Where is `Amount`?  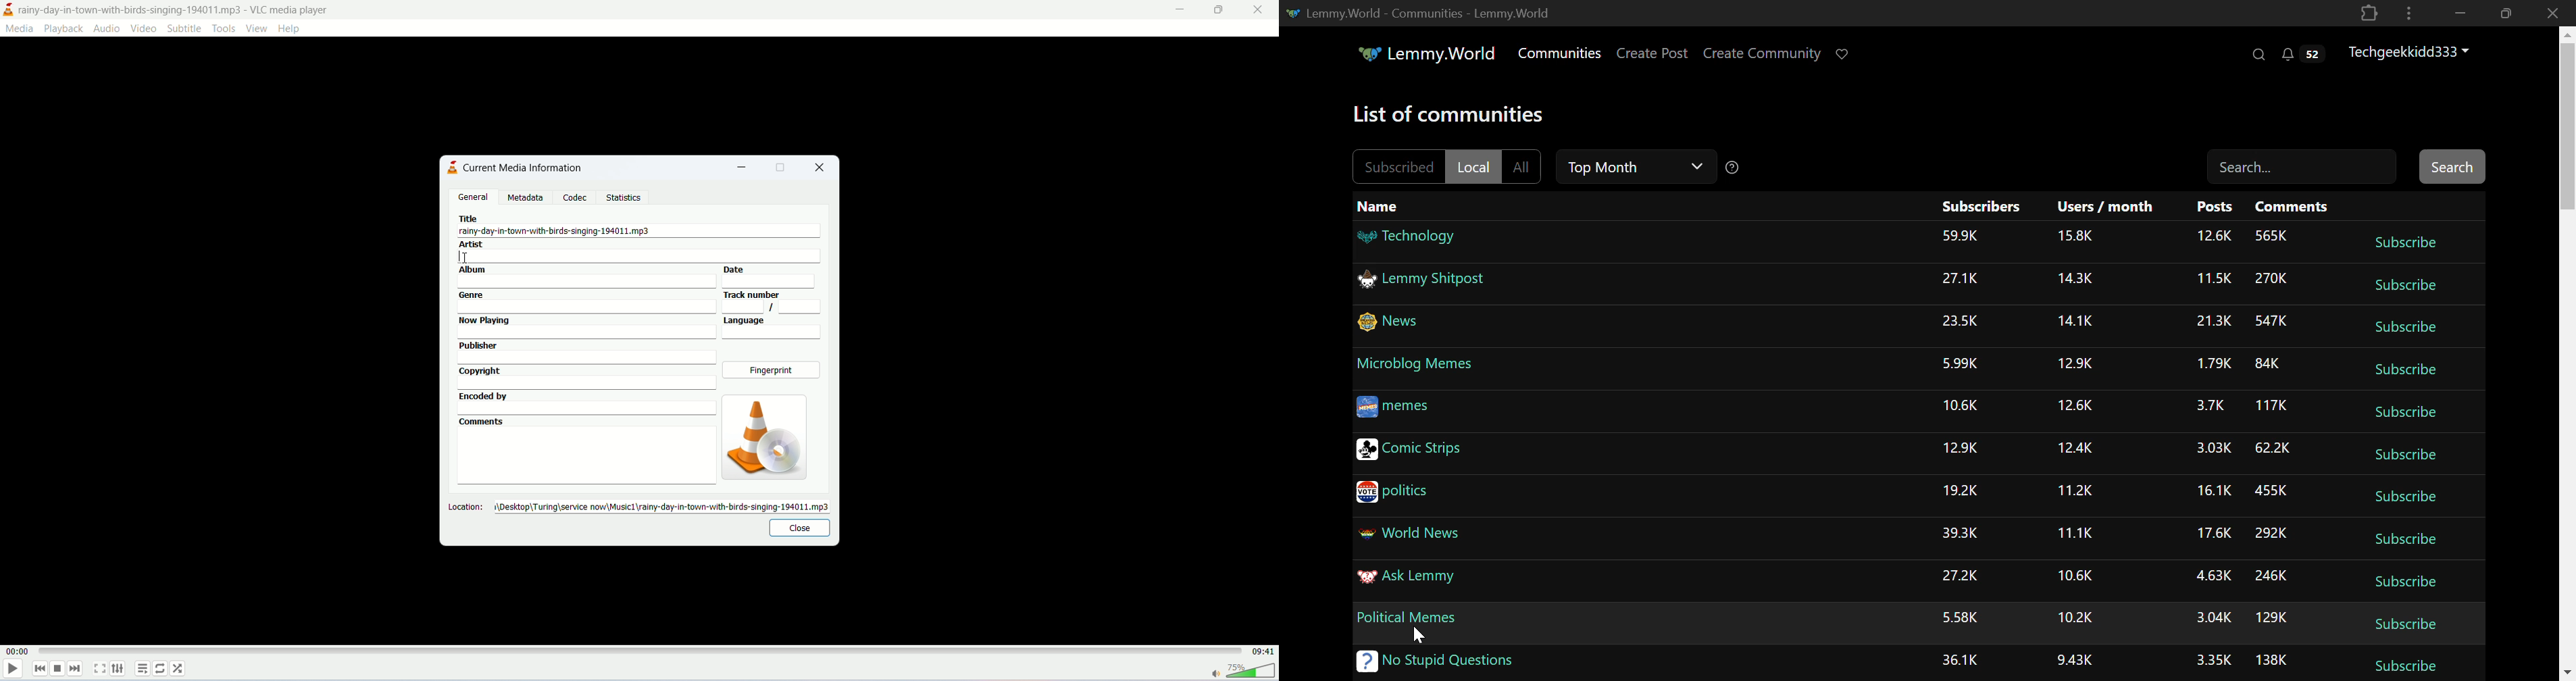 Amount is located at coordinates (2210, 536).